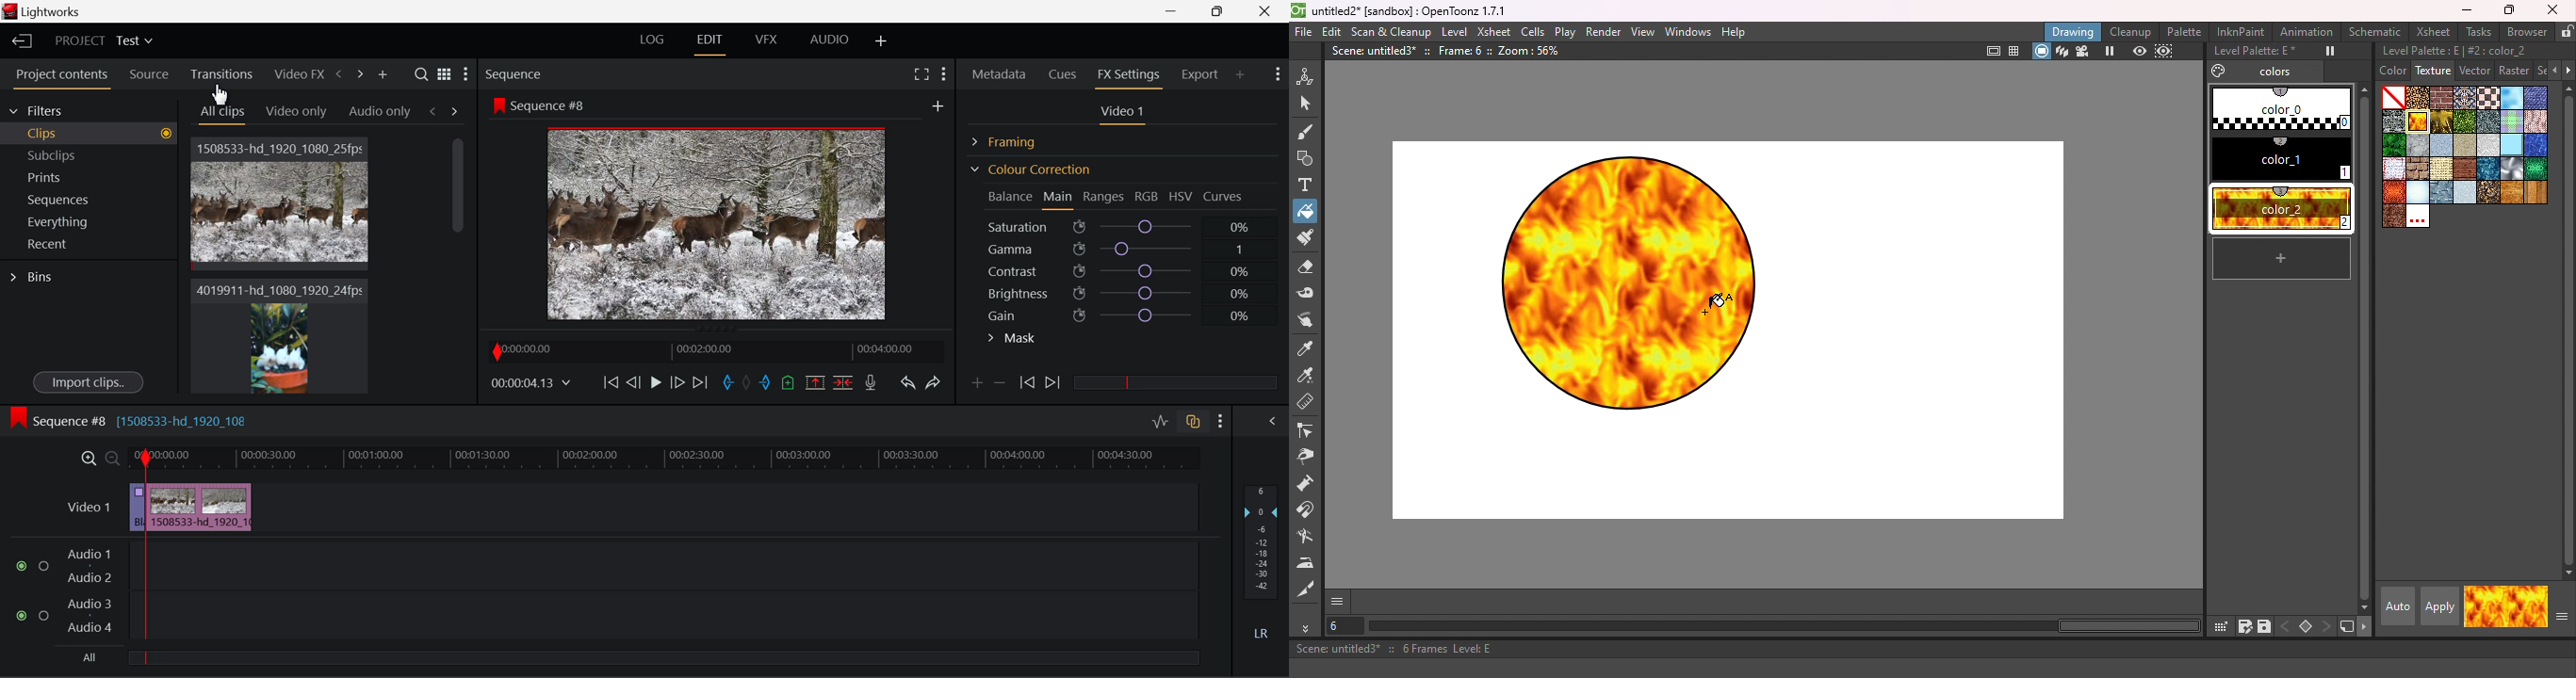  What do you see at coordinates (1309, 319) in the screenshot?
I see `Finger tool` at bounding box center [1309, 319].